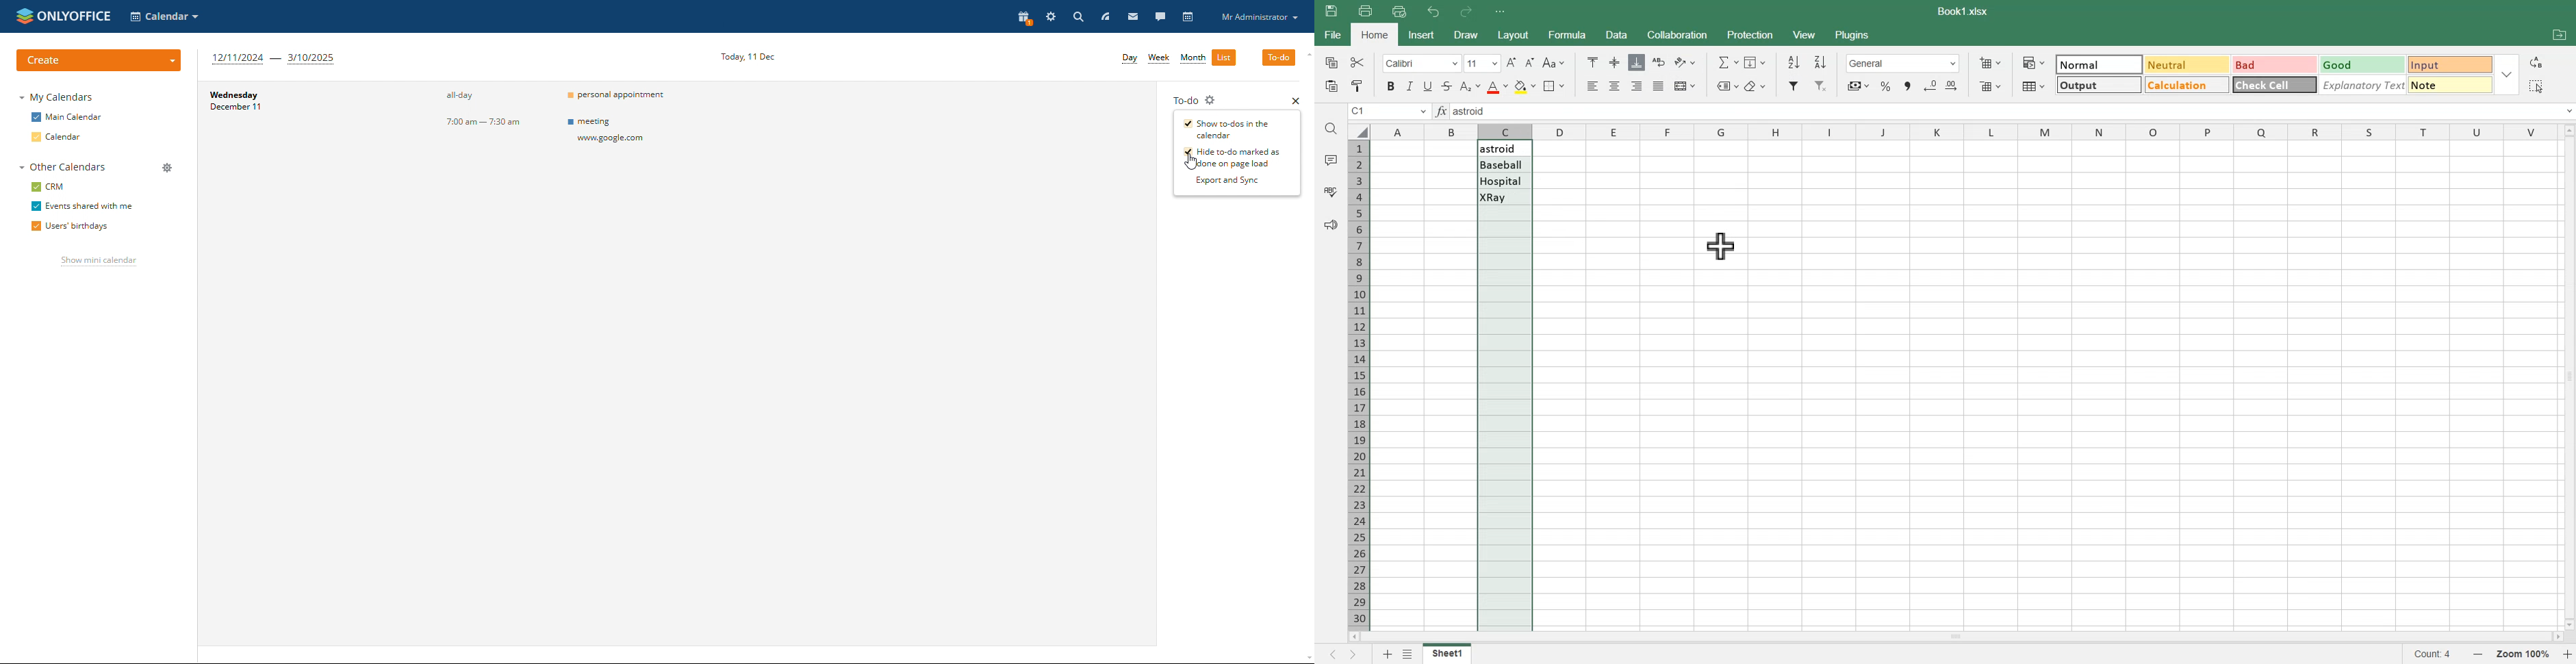  I want to click on next 3 months, so click(275, 59).